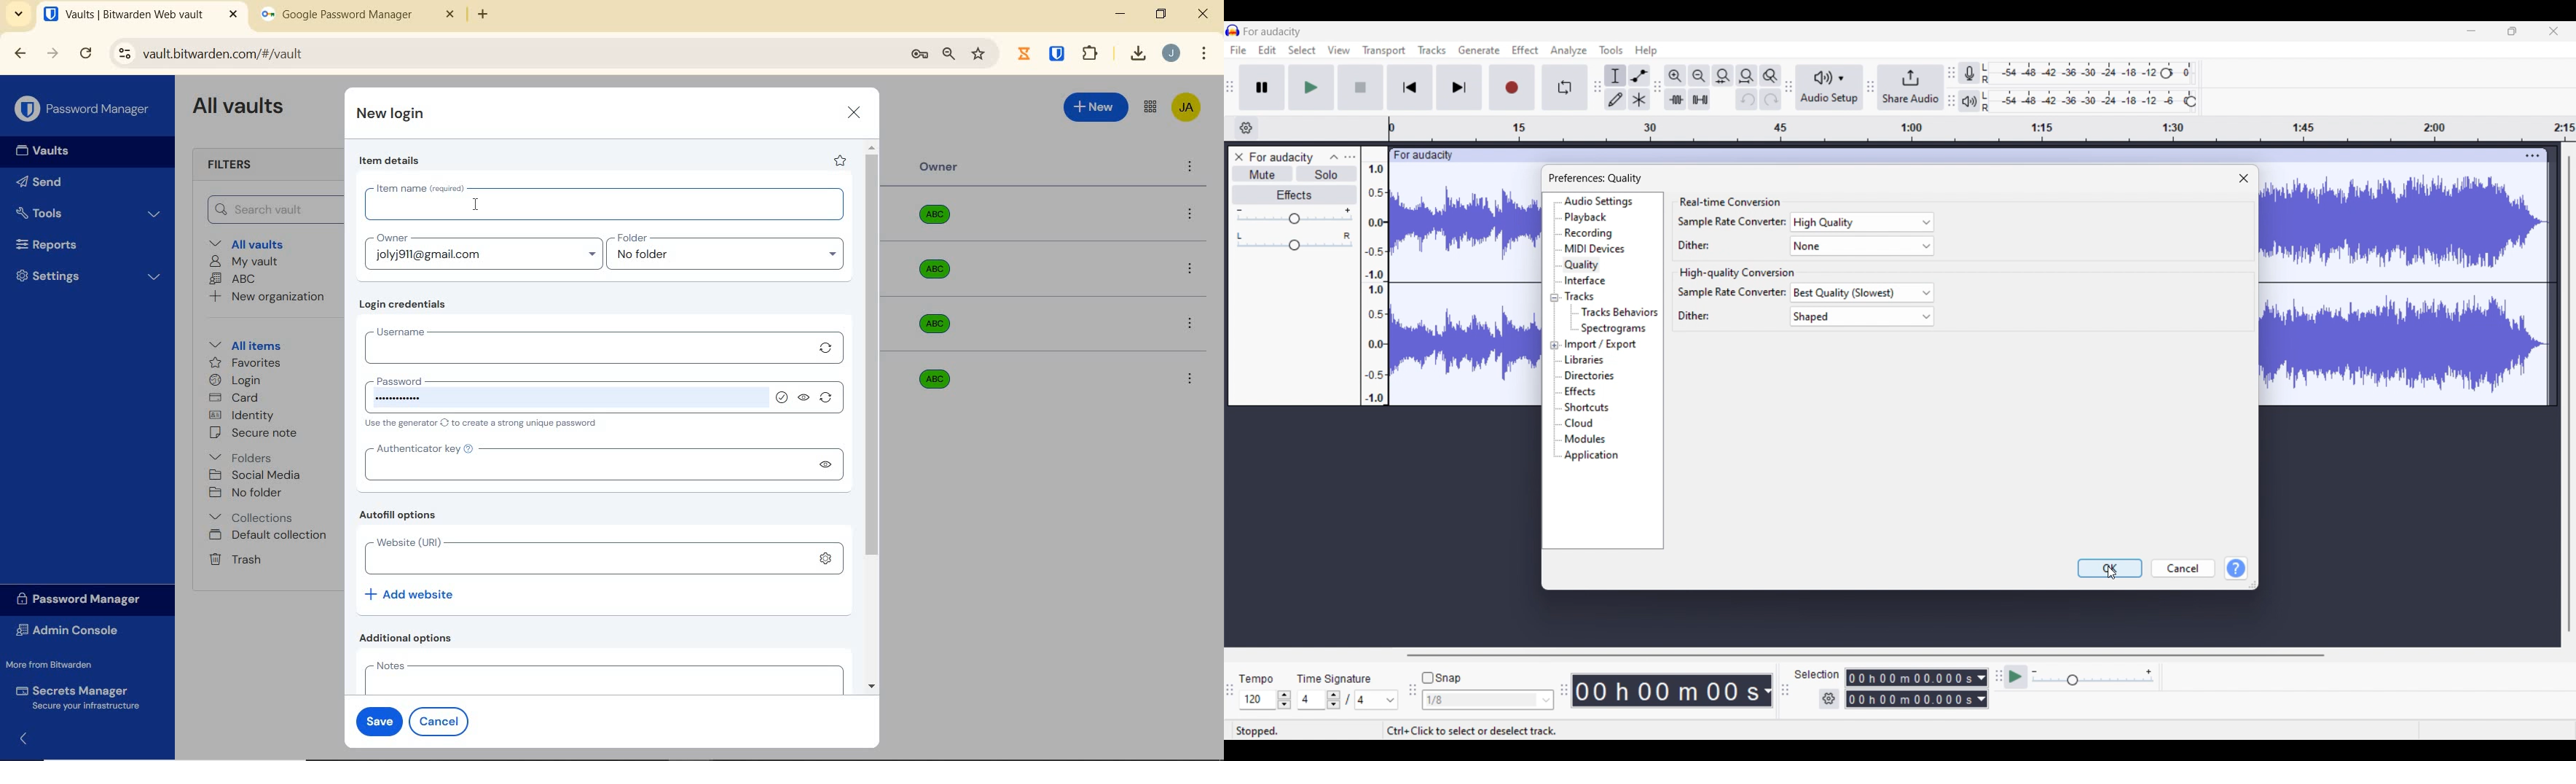 Image resolution: width=2576 pixels, height=784 pixels. What do you see at coordinates (2093, 677) in the screenshot?
I see `Scale to change playback speed` at bounding box center [2093, 677].